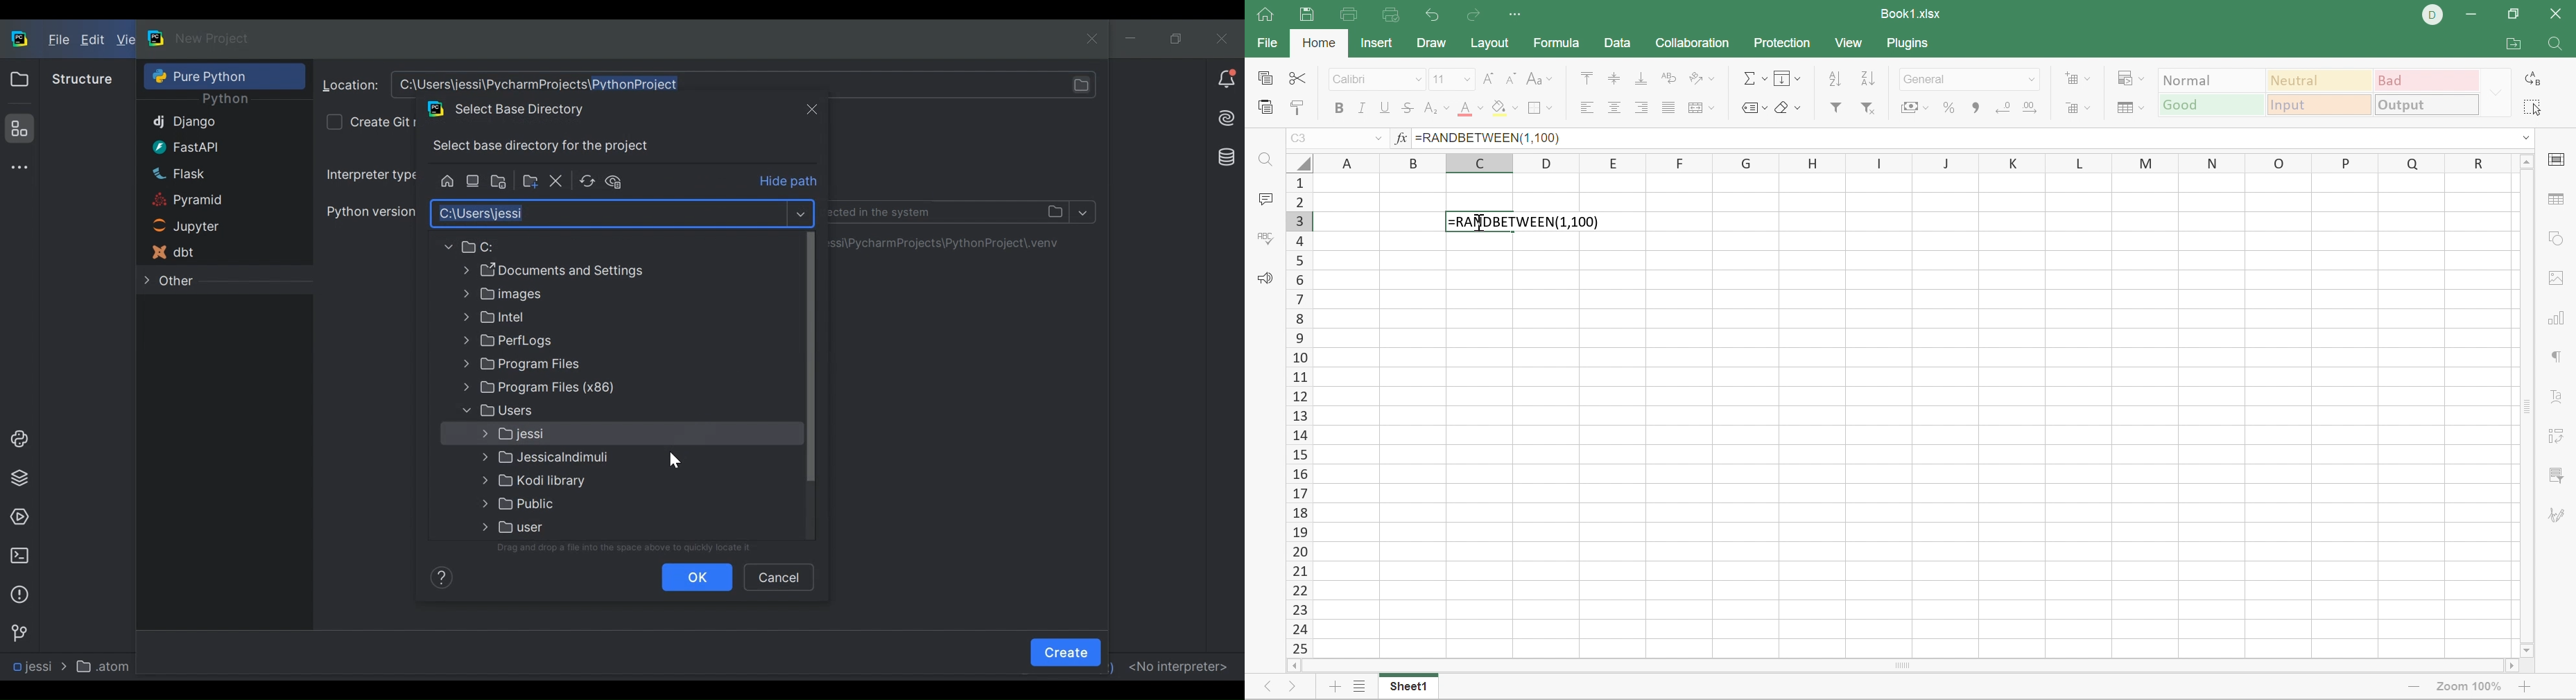  I want to click on paragraph settings, so click(2561, 360).